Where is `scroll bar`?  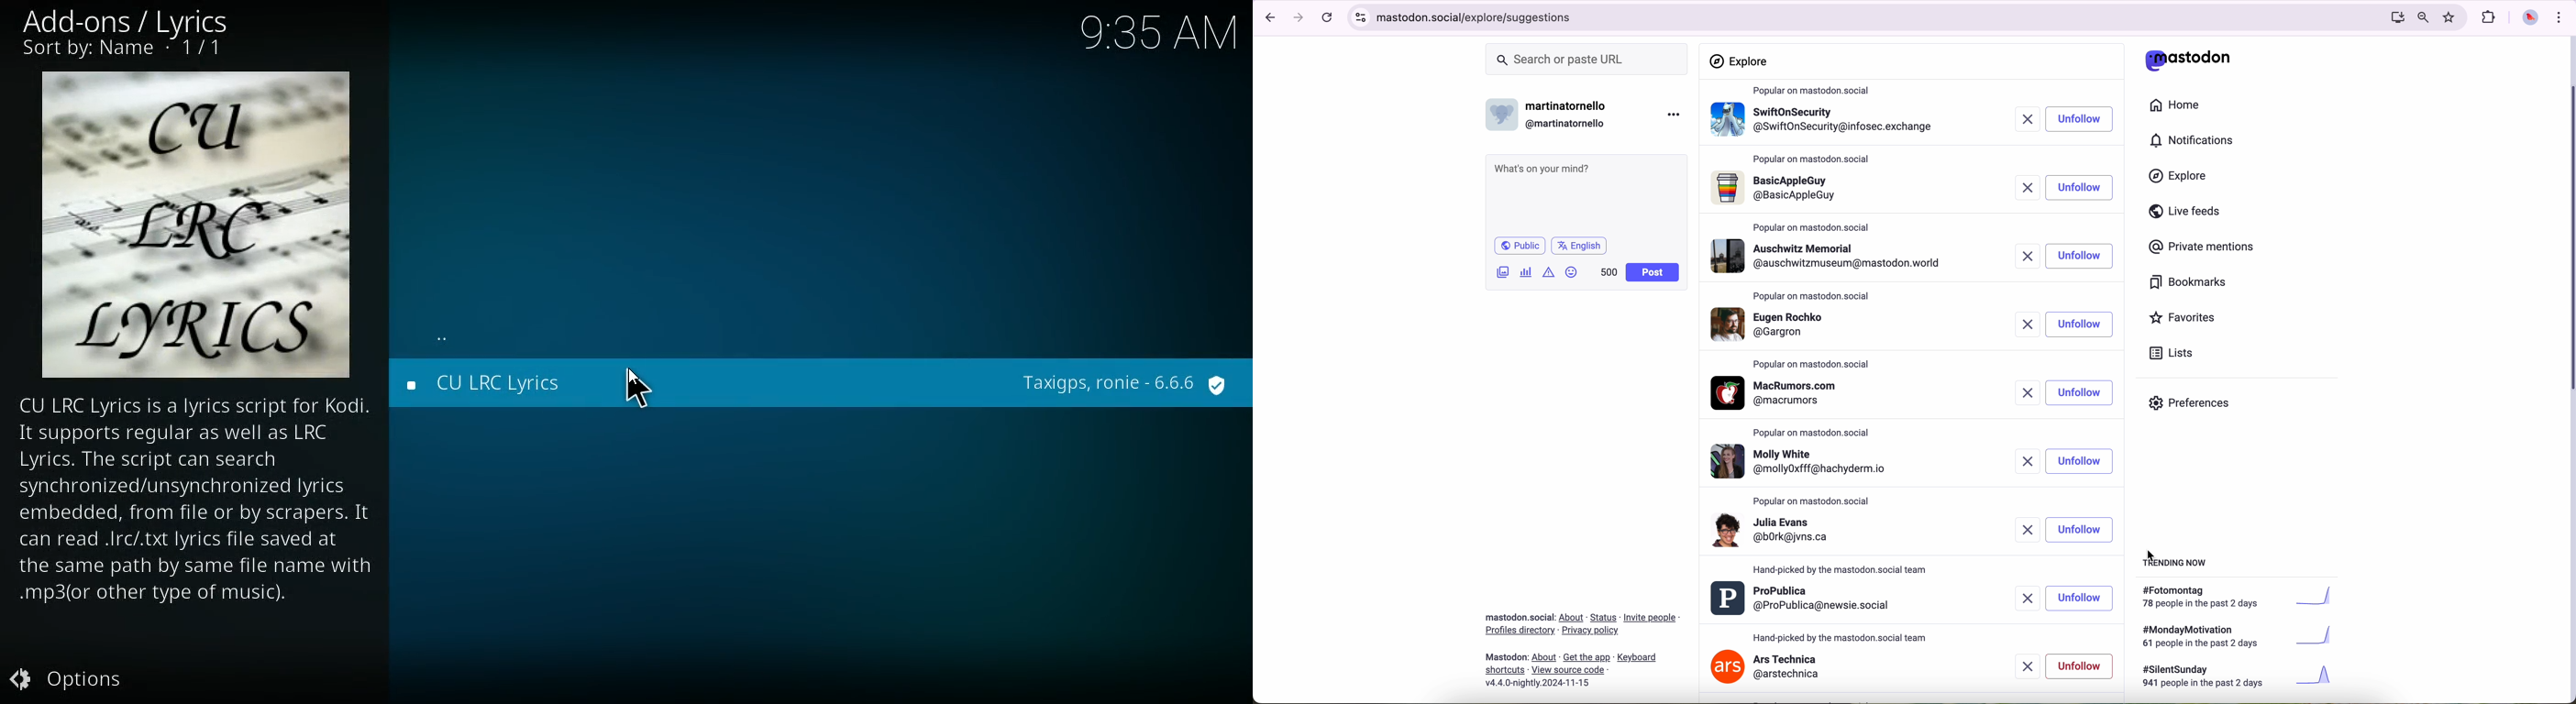 scroll bar is located at coordinates (2568, 235).